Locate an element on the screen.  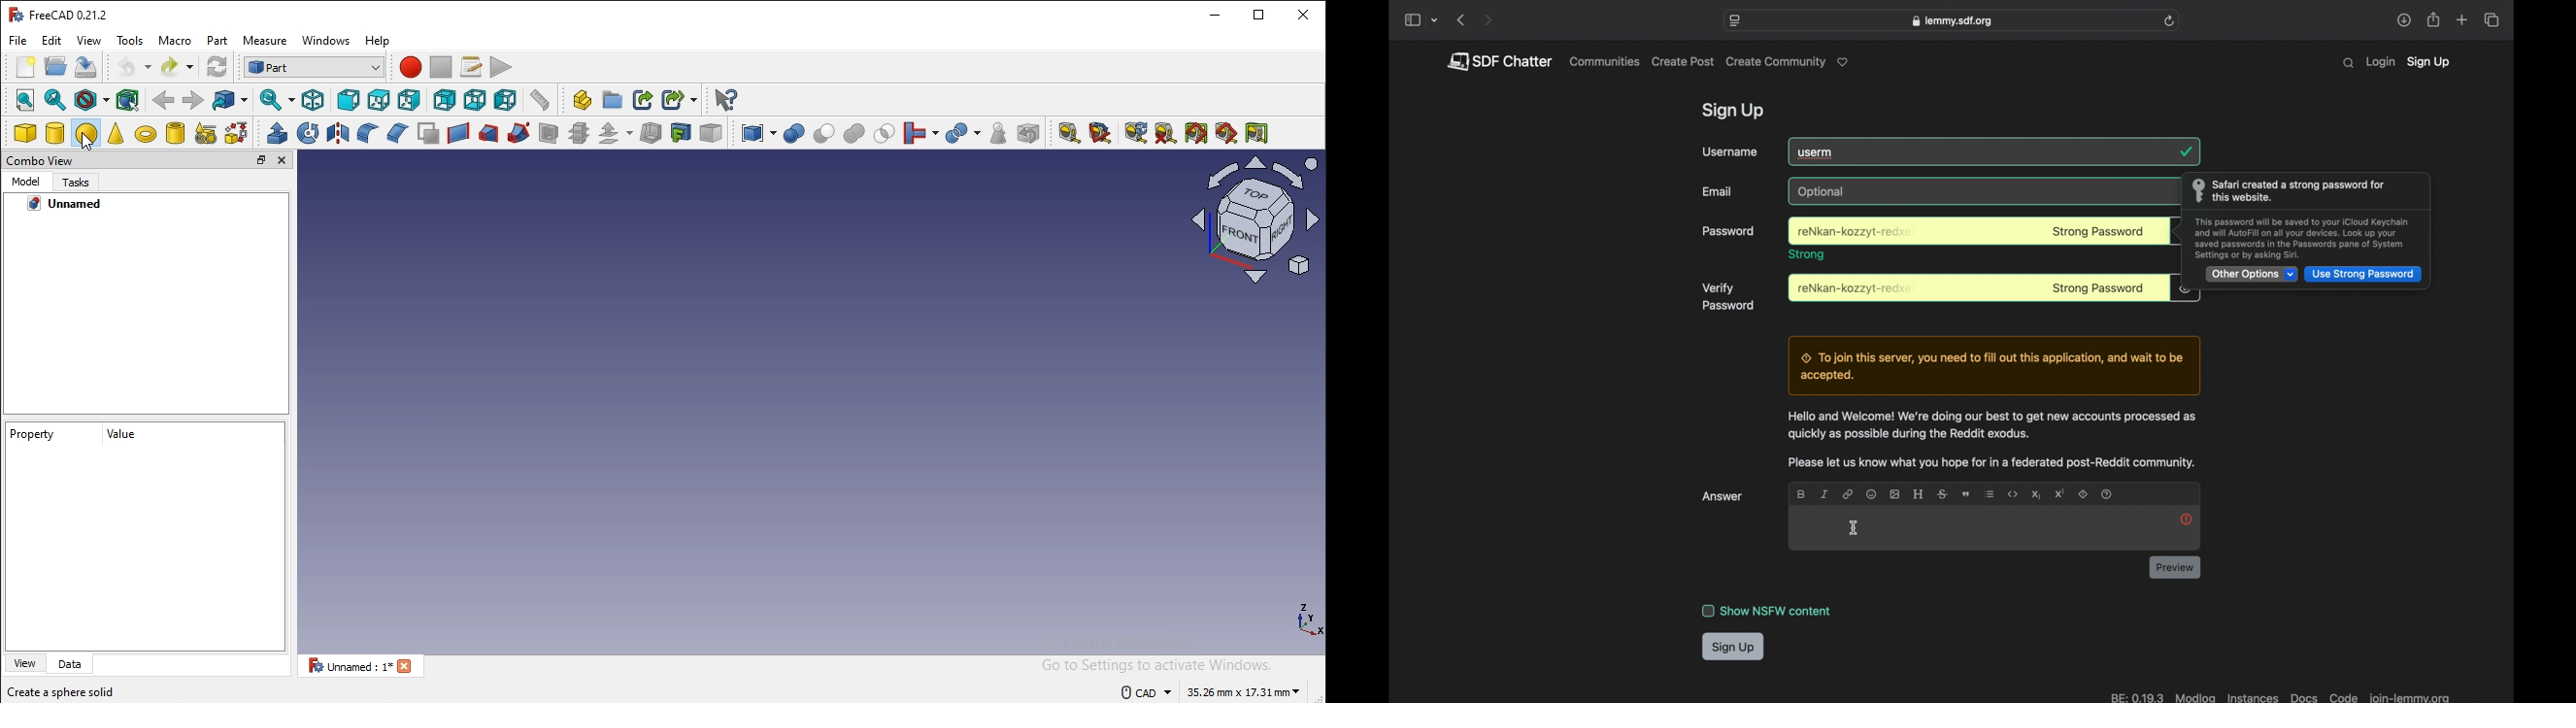
strong password is located at coordinates (2098, 289).